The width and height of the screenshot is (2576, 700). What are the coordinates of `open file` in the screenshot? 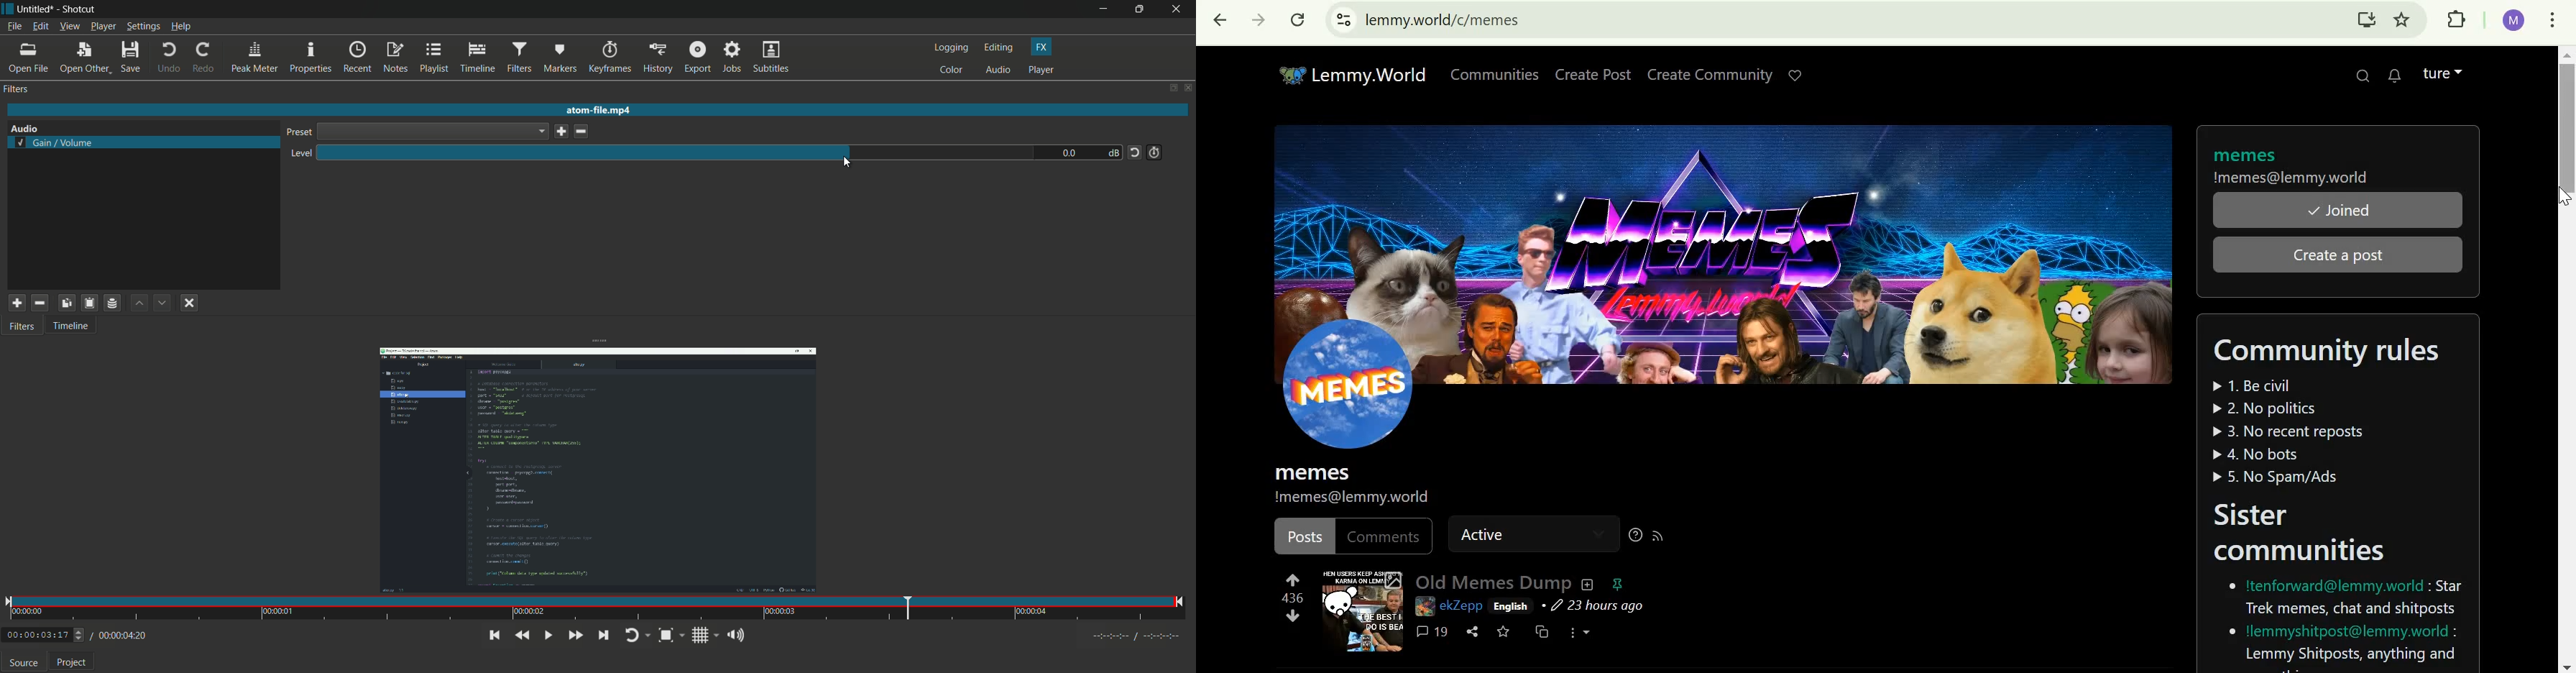 It's located at (29, 58).